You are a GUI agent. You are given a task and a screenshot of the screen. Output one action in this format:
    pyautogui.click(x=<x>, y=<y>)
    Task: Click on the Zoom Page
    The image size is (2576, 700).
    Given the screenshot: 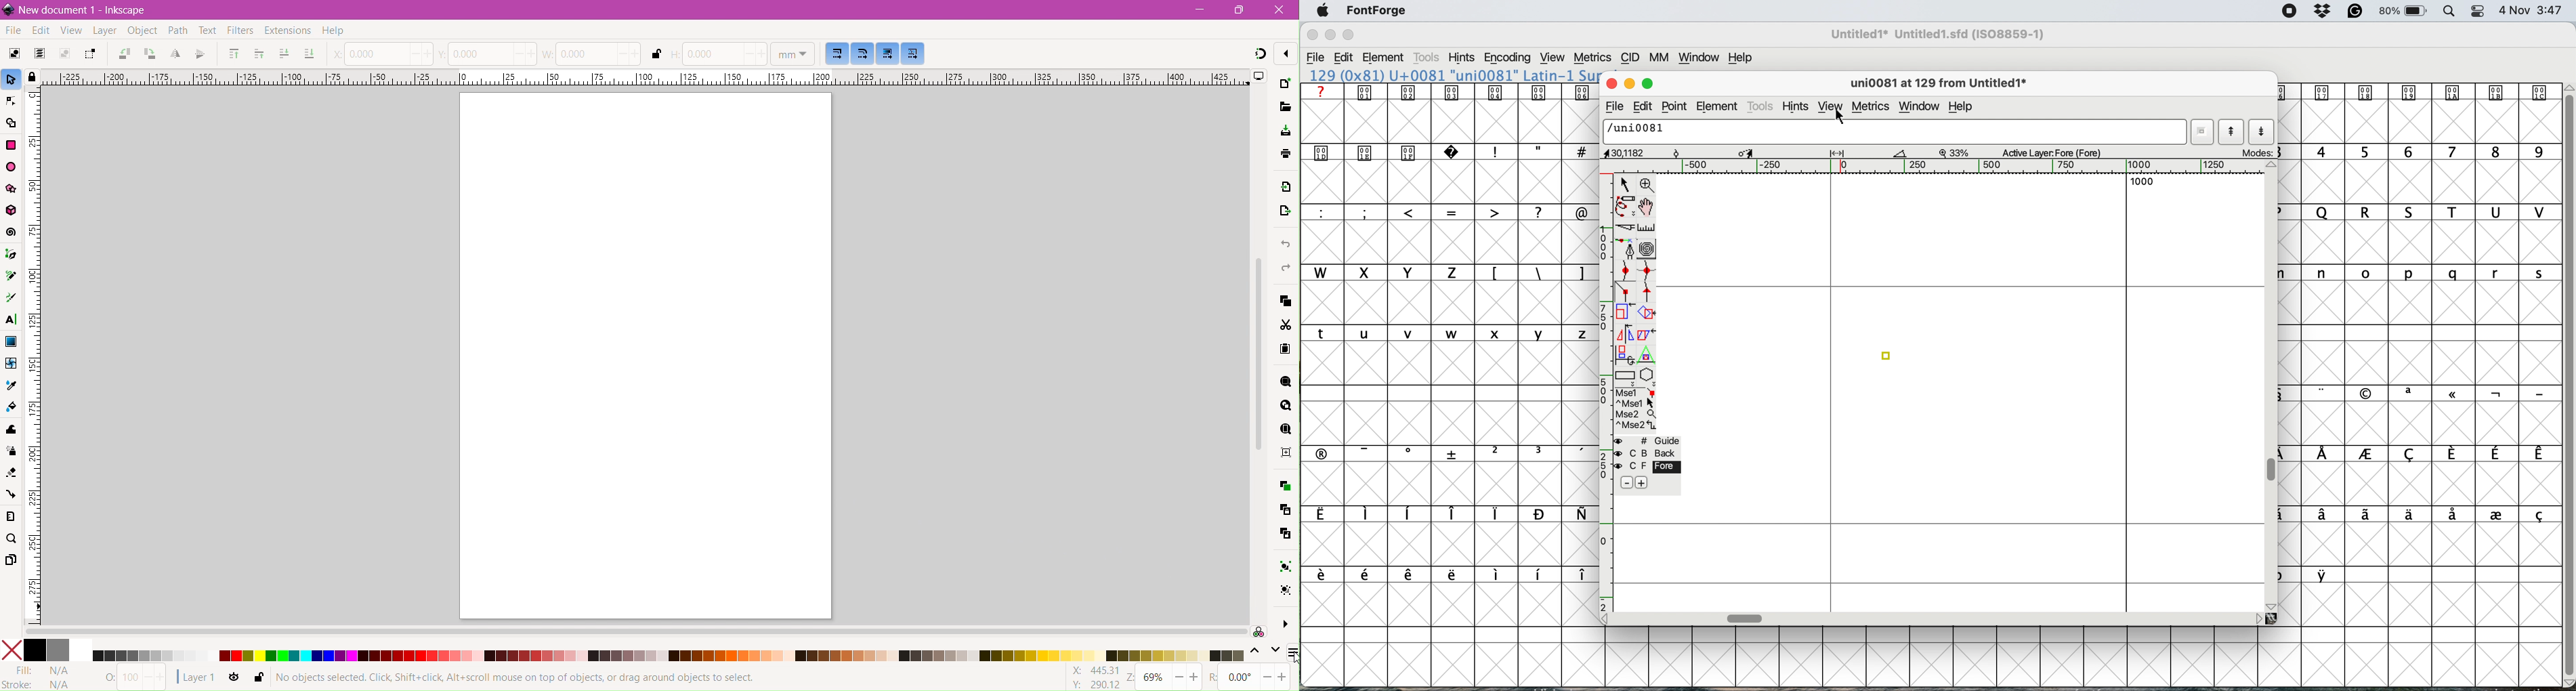 What is the action you would take?
    pyautogui.click(x=1284, y=430)
    